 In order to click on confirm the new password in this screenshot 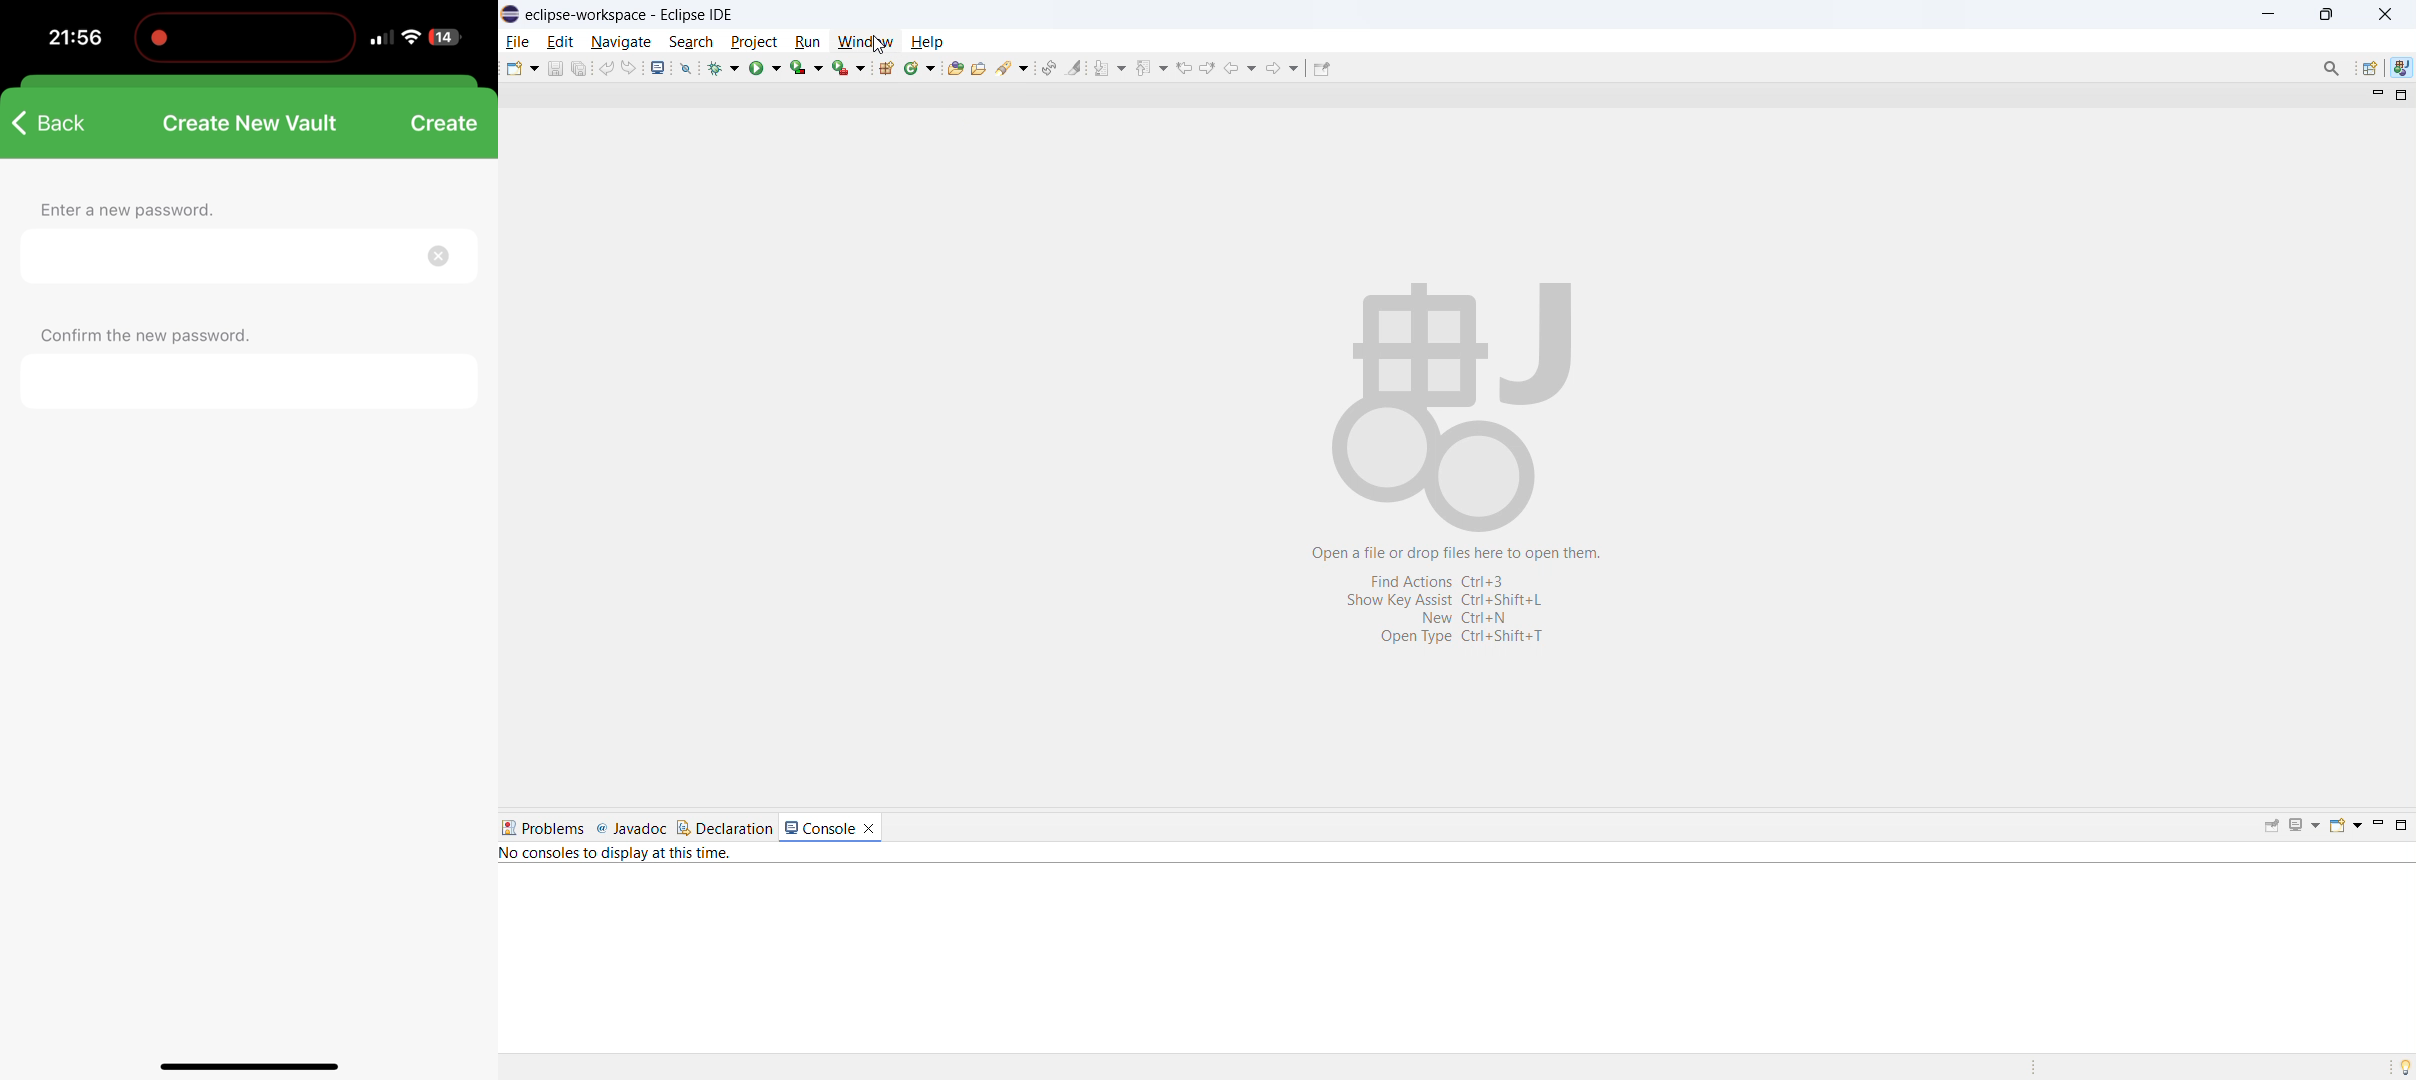, I will do `click(148, 334)`.